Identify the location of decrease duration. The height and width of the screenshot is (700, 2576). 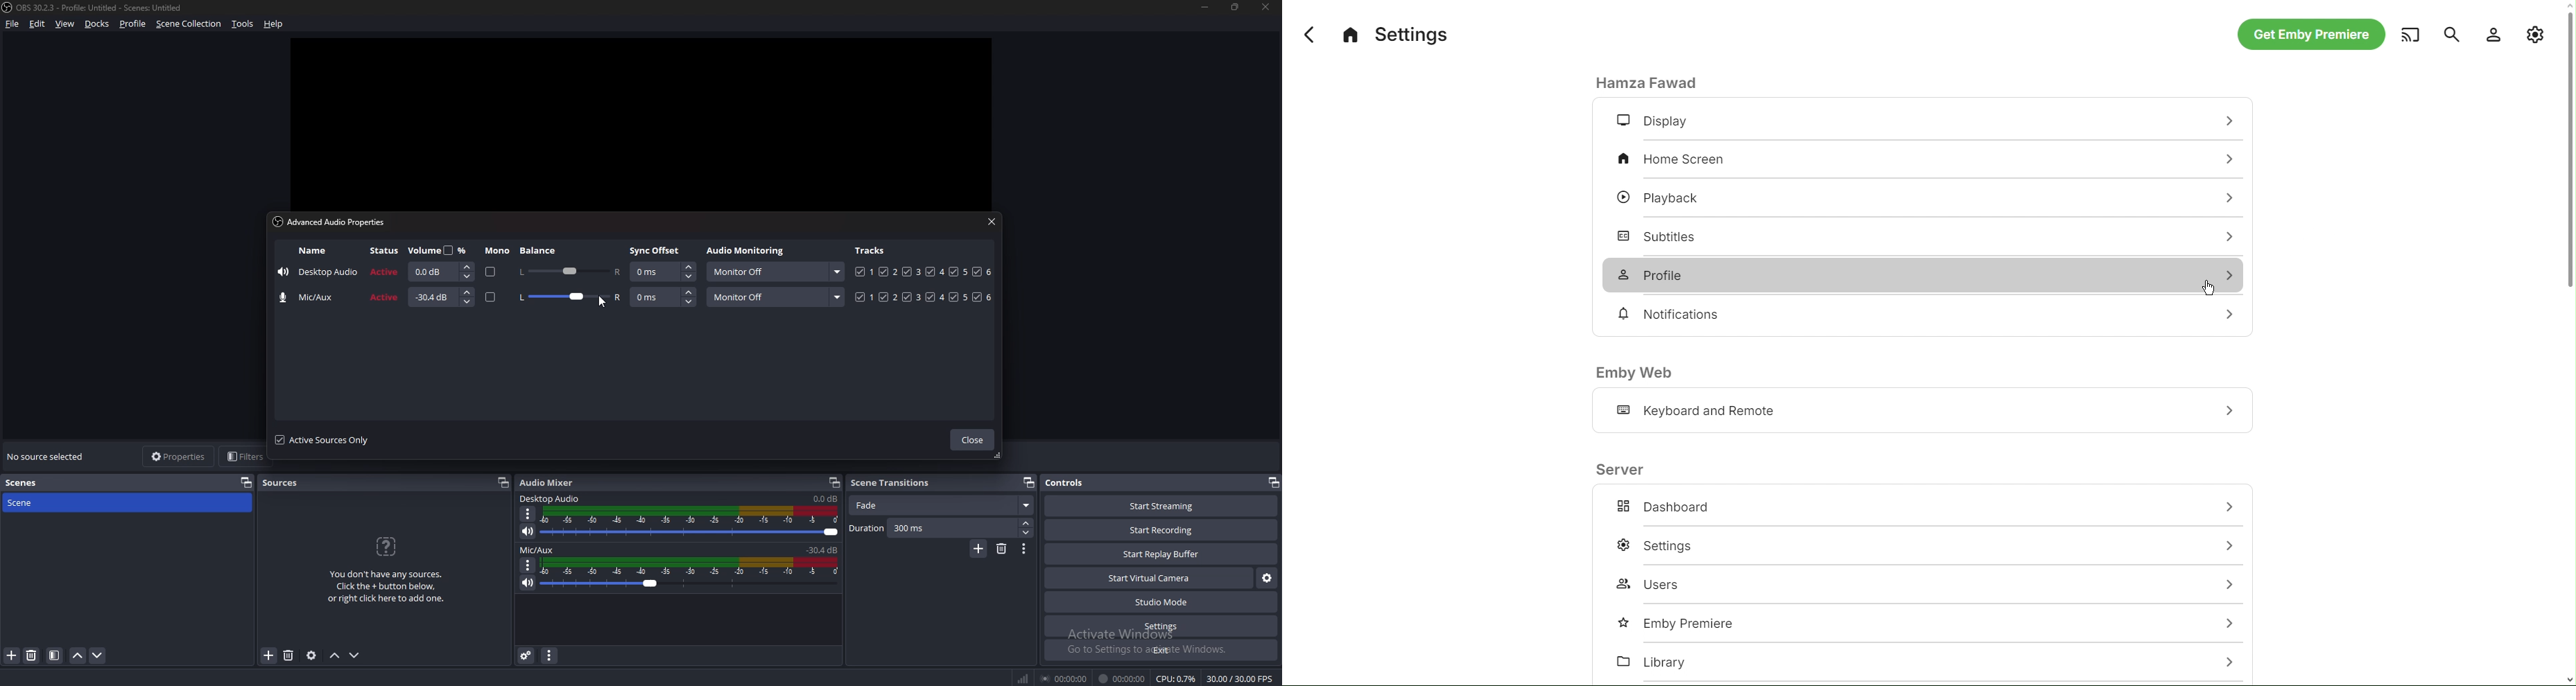
(1028, 534).